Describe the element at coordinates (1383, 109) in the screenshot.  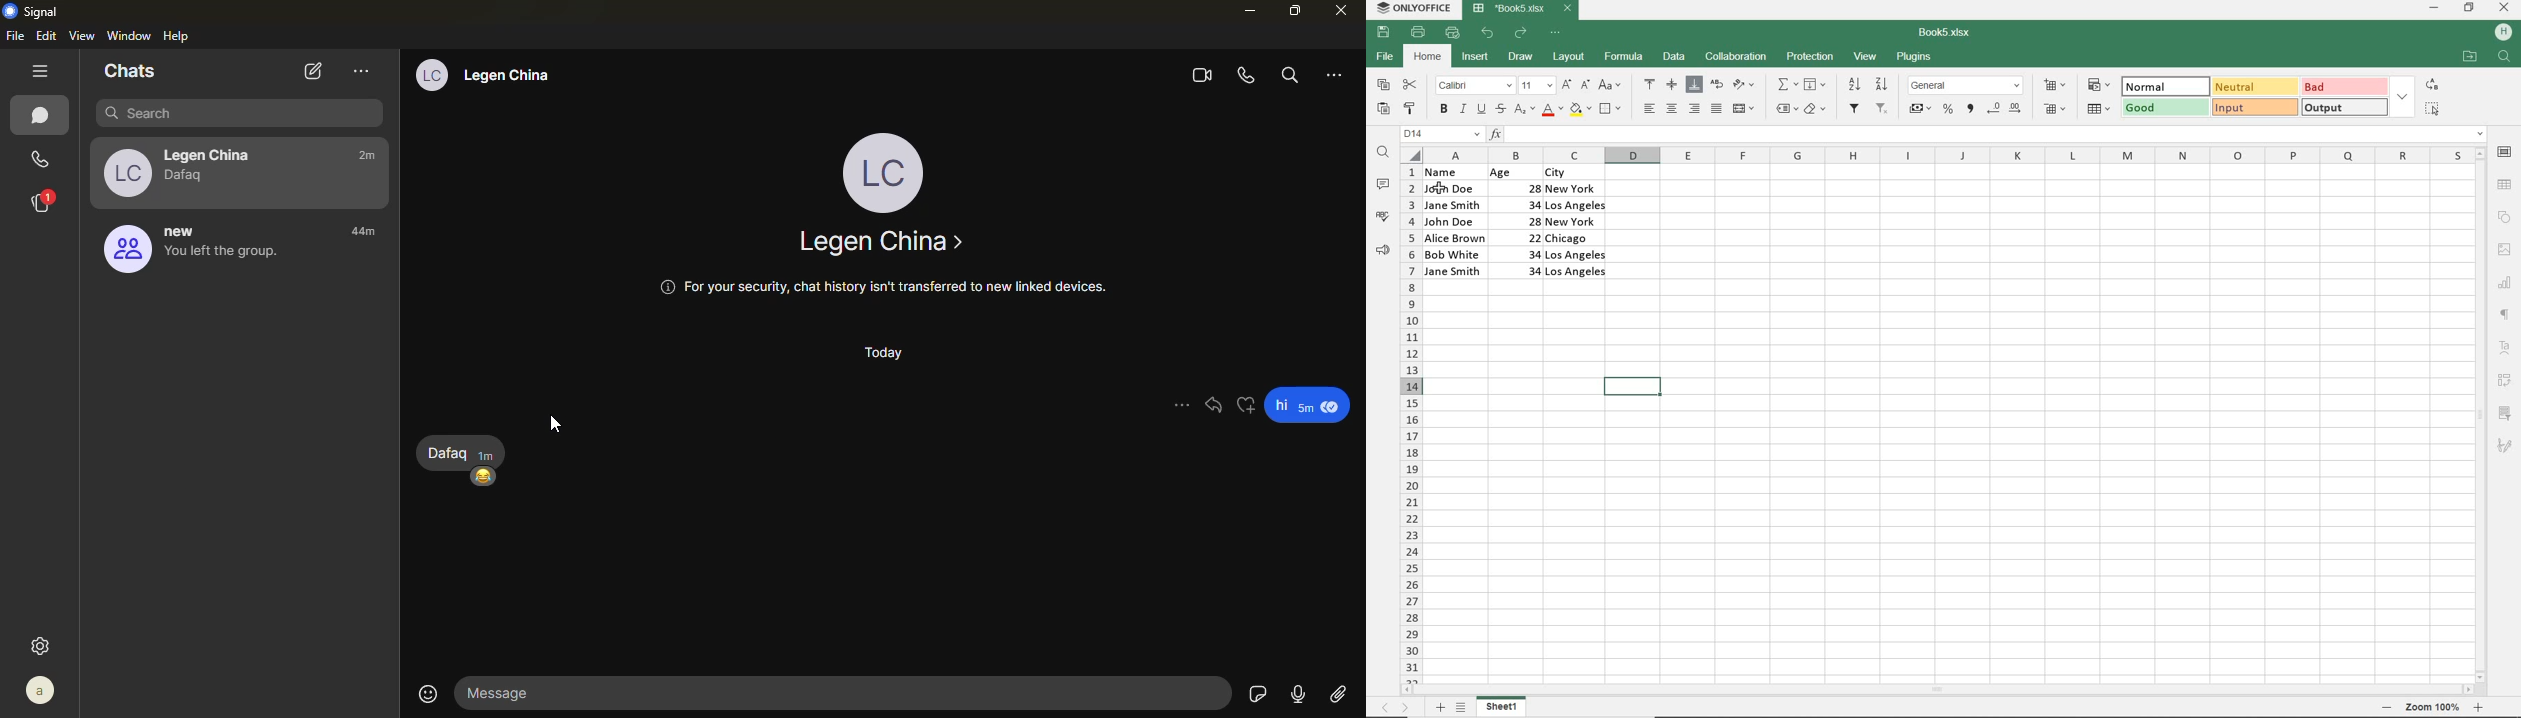
I see `PASTE` at that location.